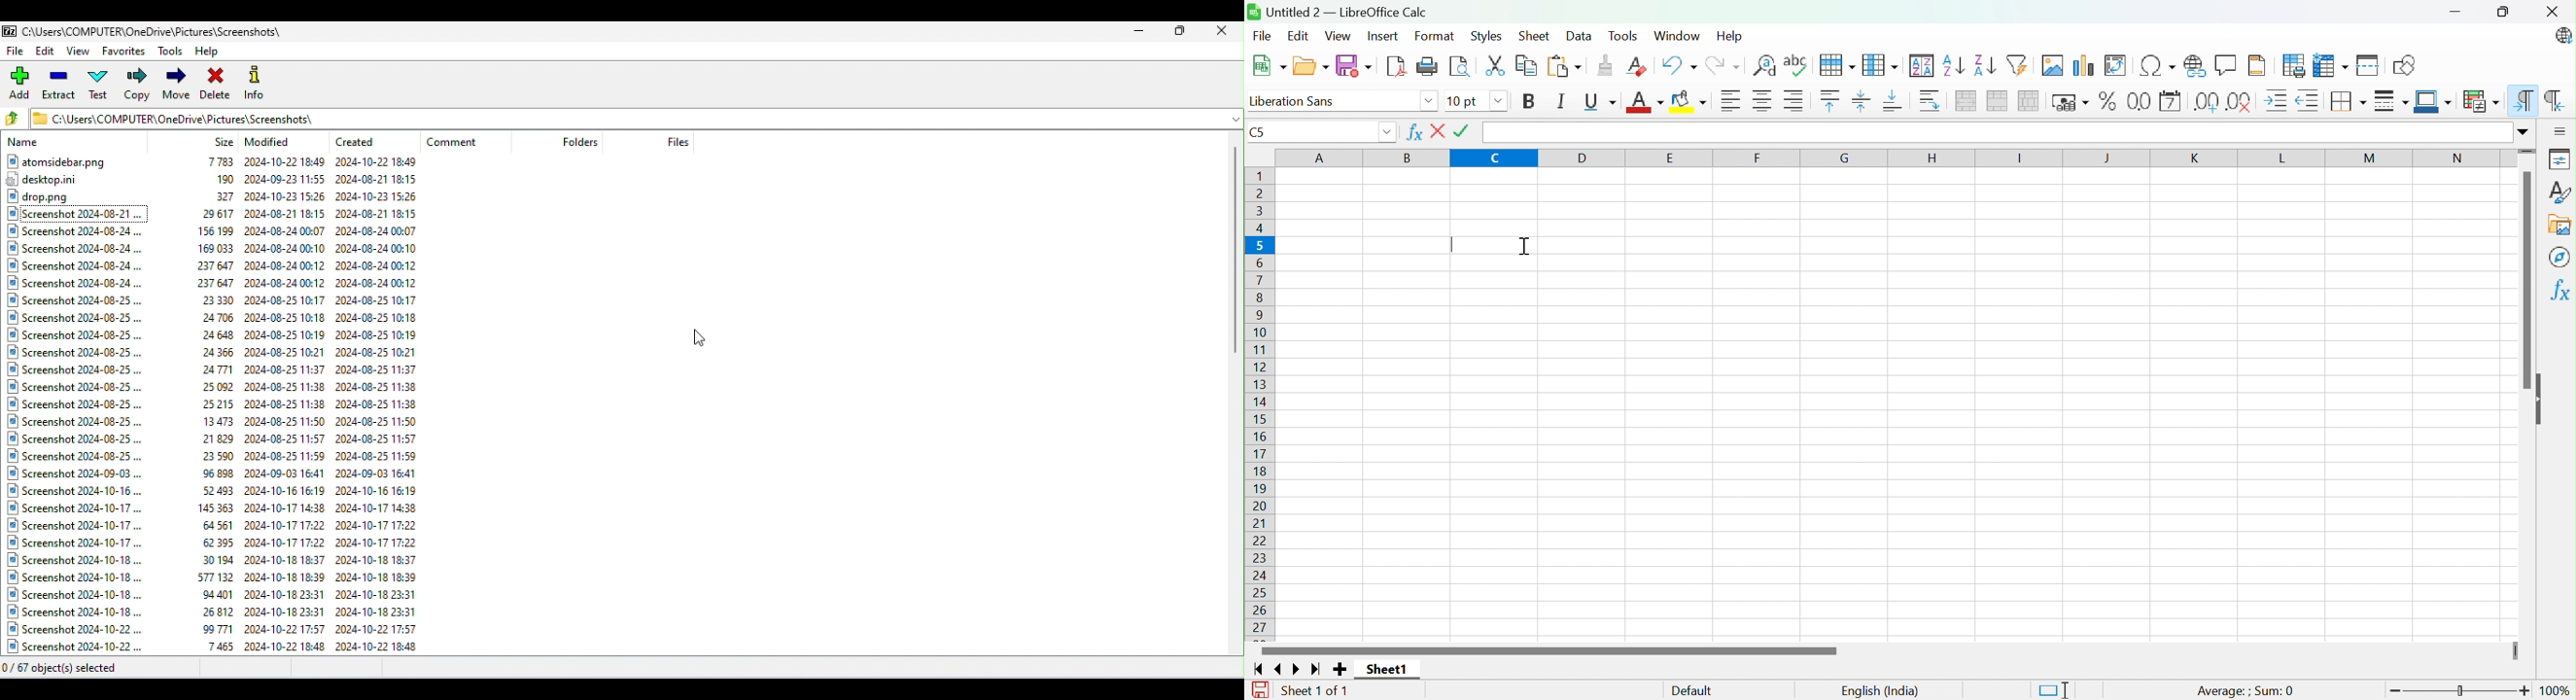 The height and width of the screenshot is (700, 2576). Describe the element at coordinates (2309, 102) in the screenshot. I see `Decrease indent` at that location.